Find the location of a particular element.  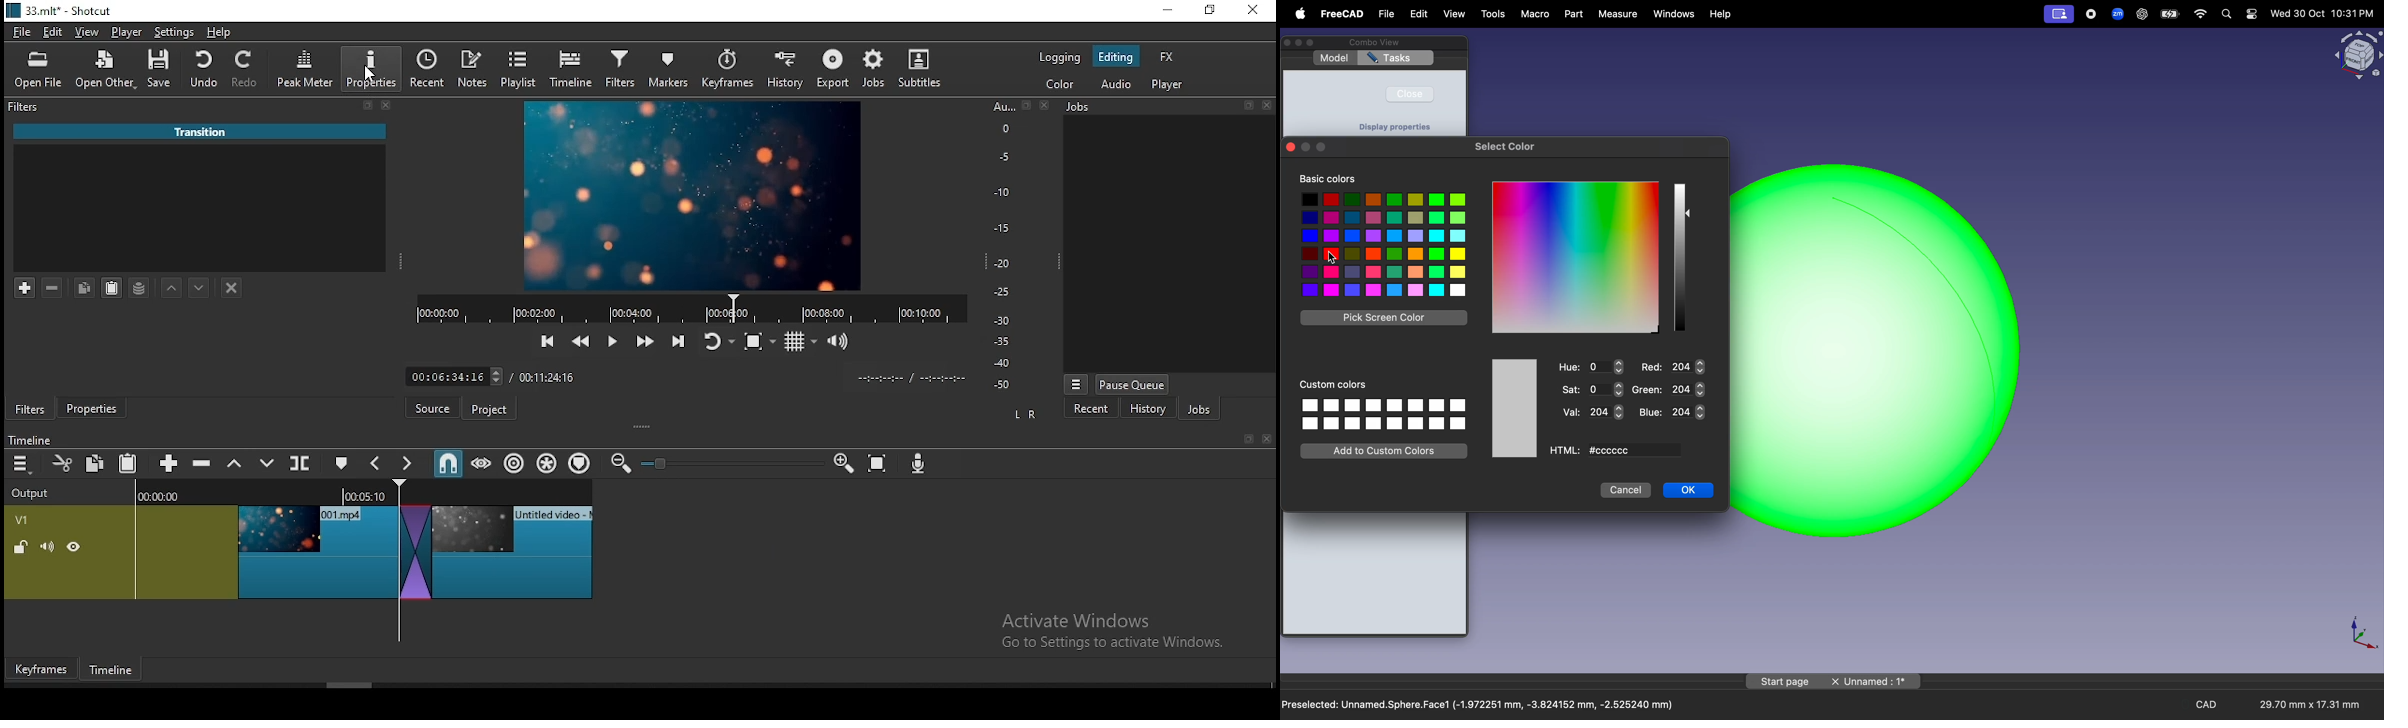

remove selected filters is located at coordinates (58, 289).